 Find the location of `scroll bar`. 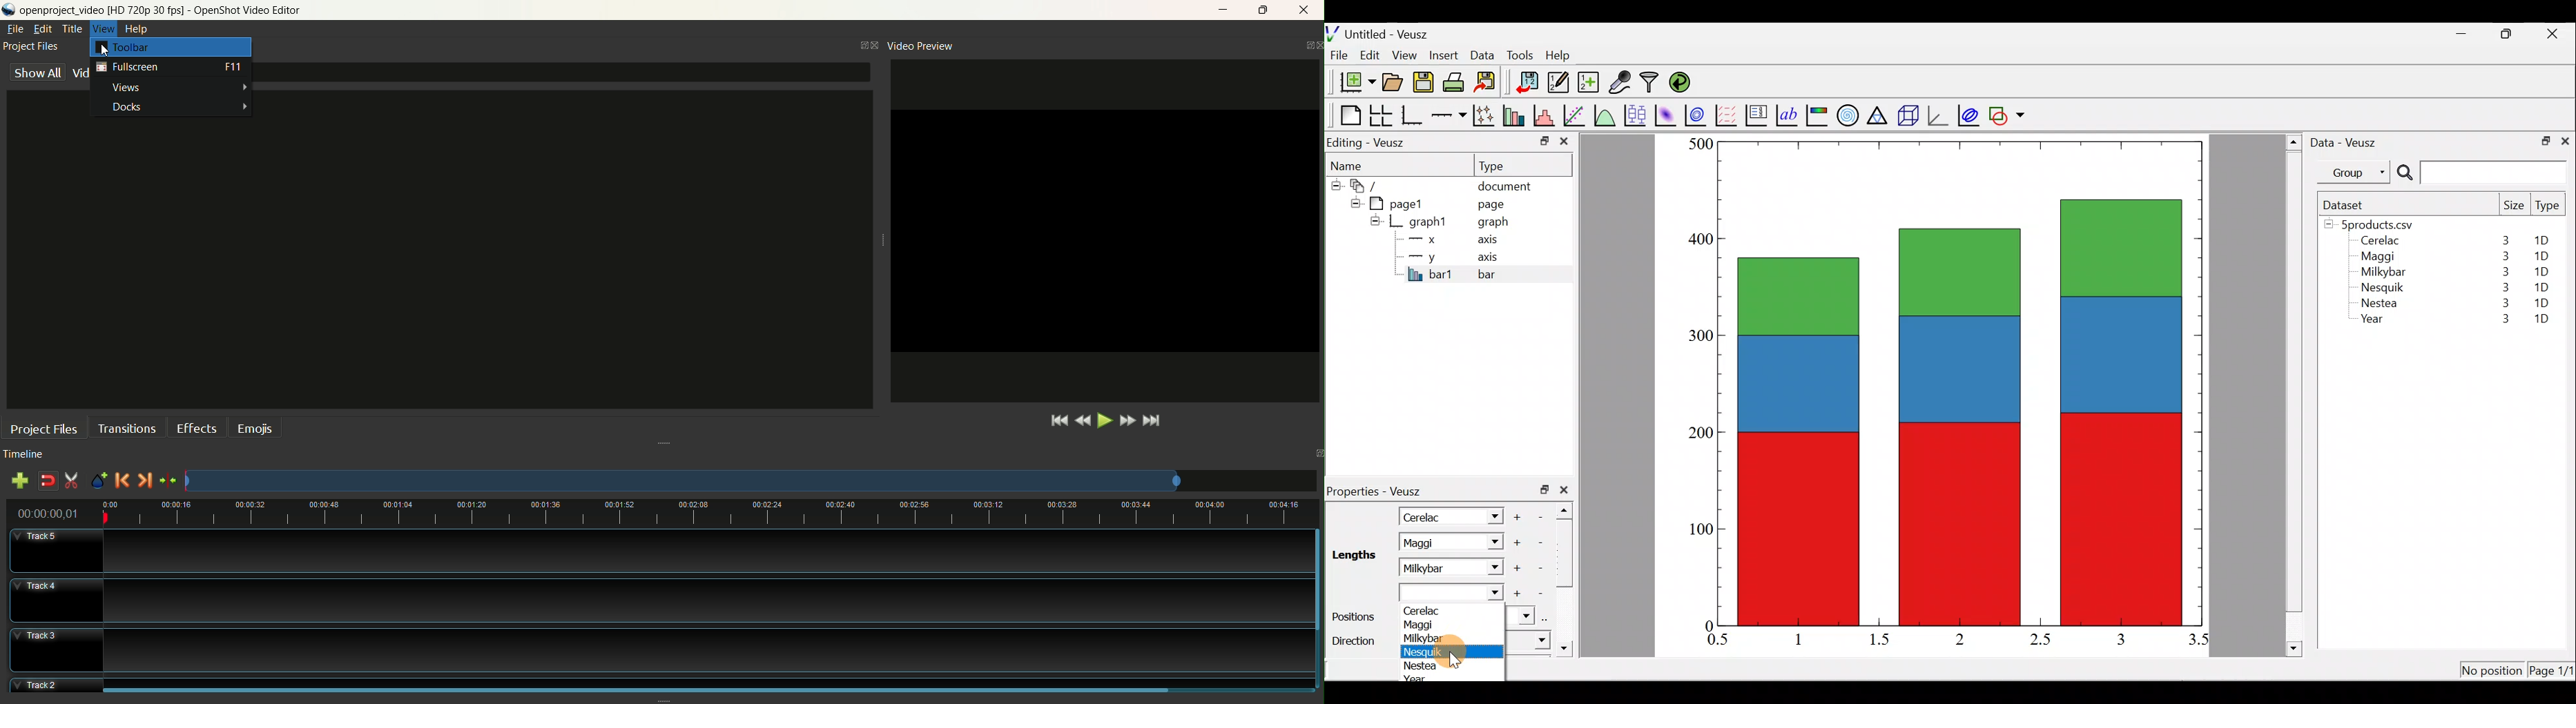

scroll bar is located at coordinates (1568, 576).